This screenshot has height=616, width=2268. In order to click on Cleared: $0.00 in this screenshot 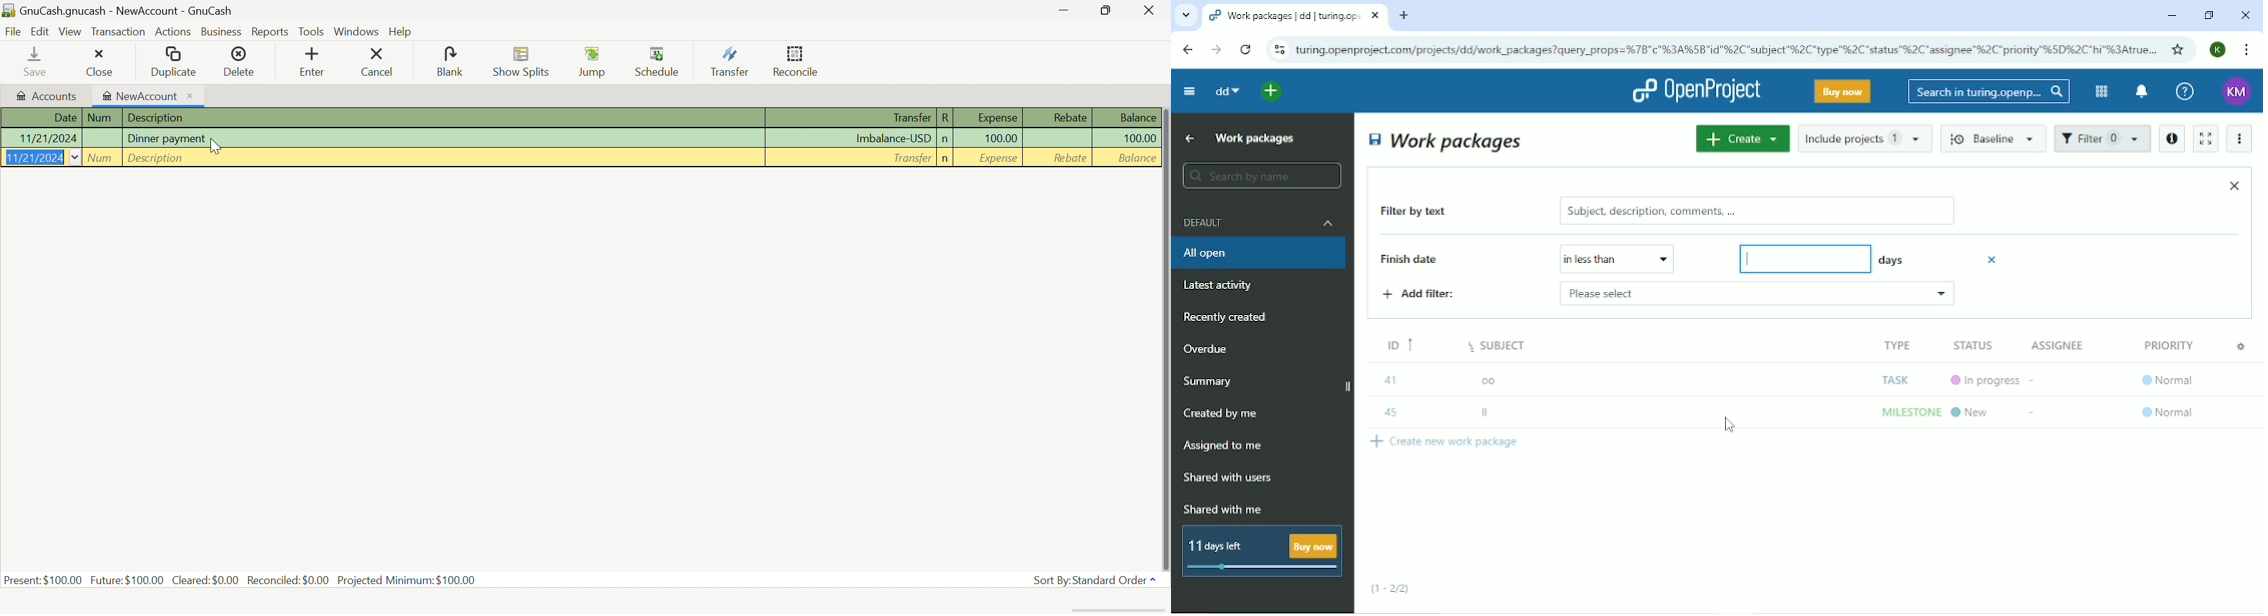, I will do `click(206, 579)`.